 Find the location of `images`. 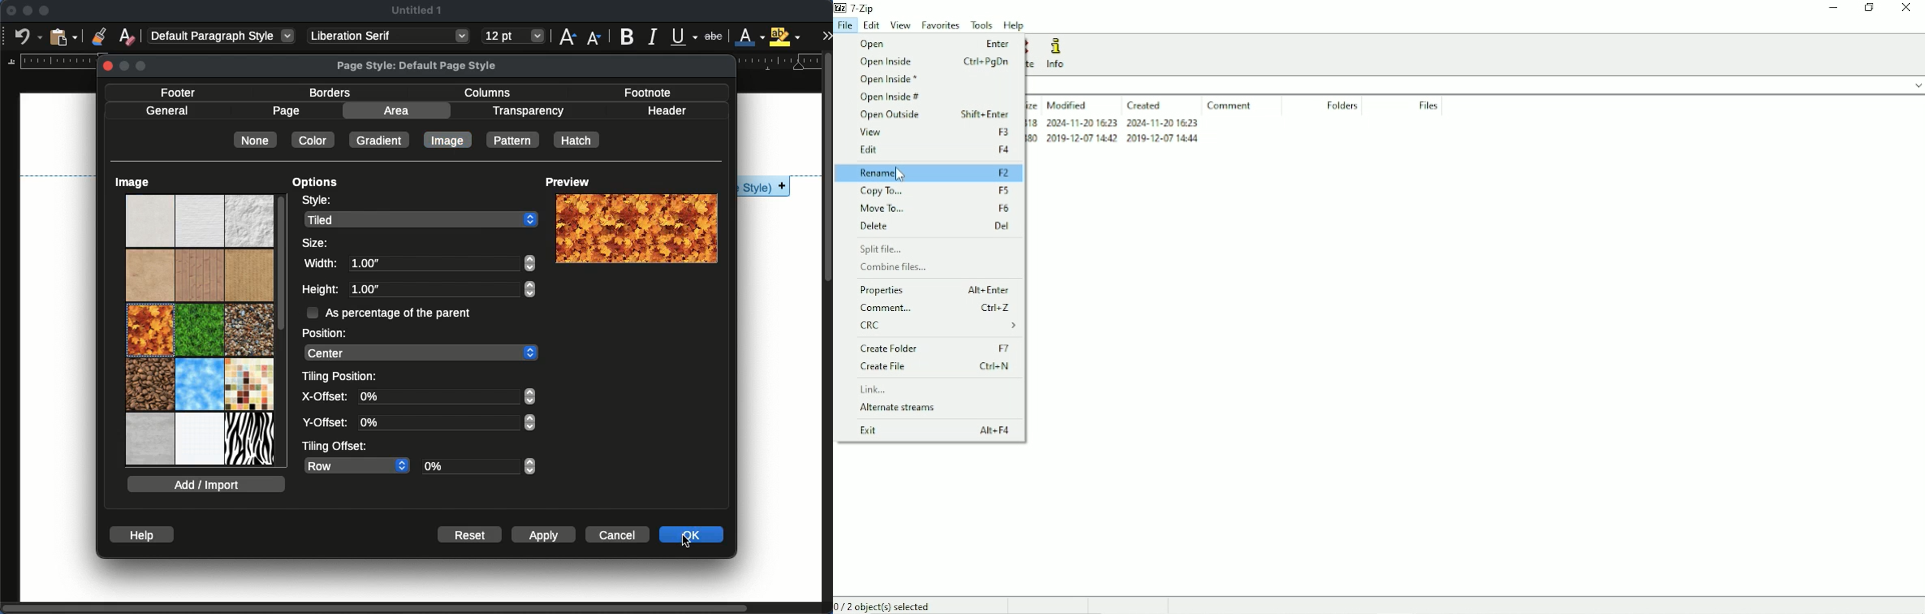

images is located at coordinates (199, 248).